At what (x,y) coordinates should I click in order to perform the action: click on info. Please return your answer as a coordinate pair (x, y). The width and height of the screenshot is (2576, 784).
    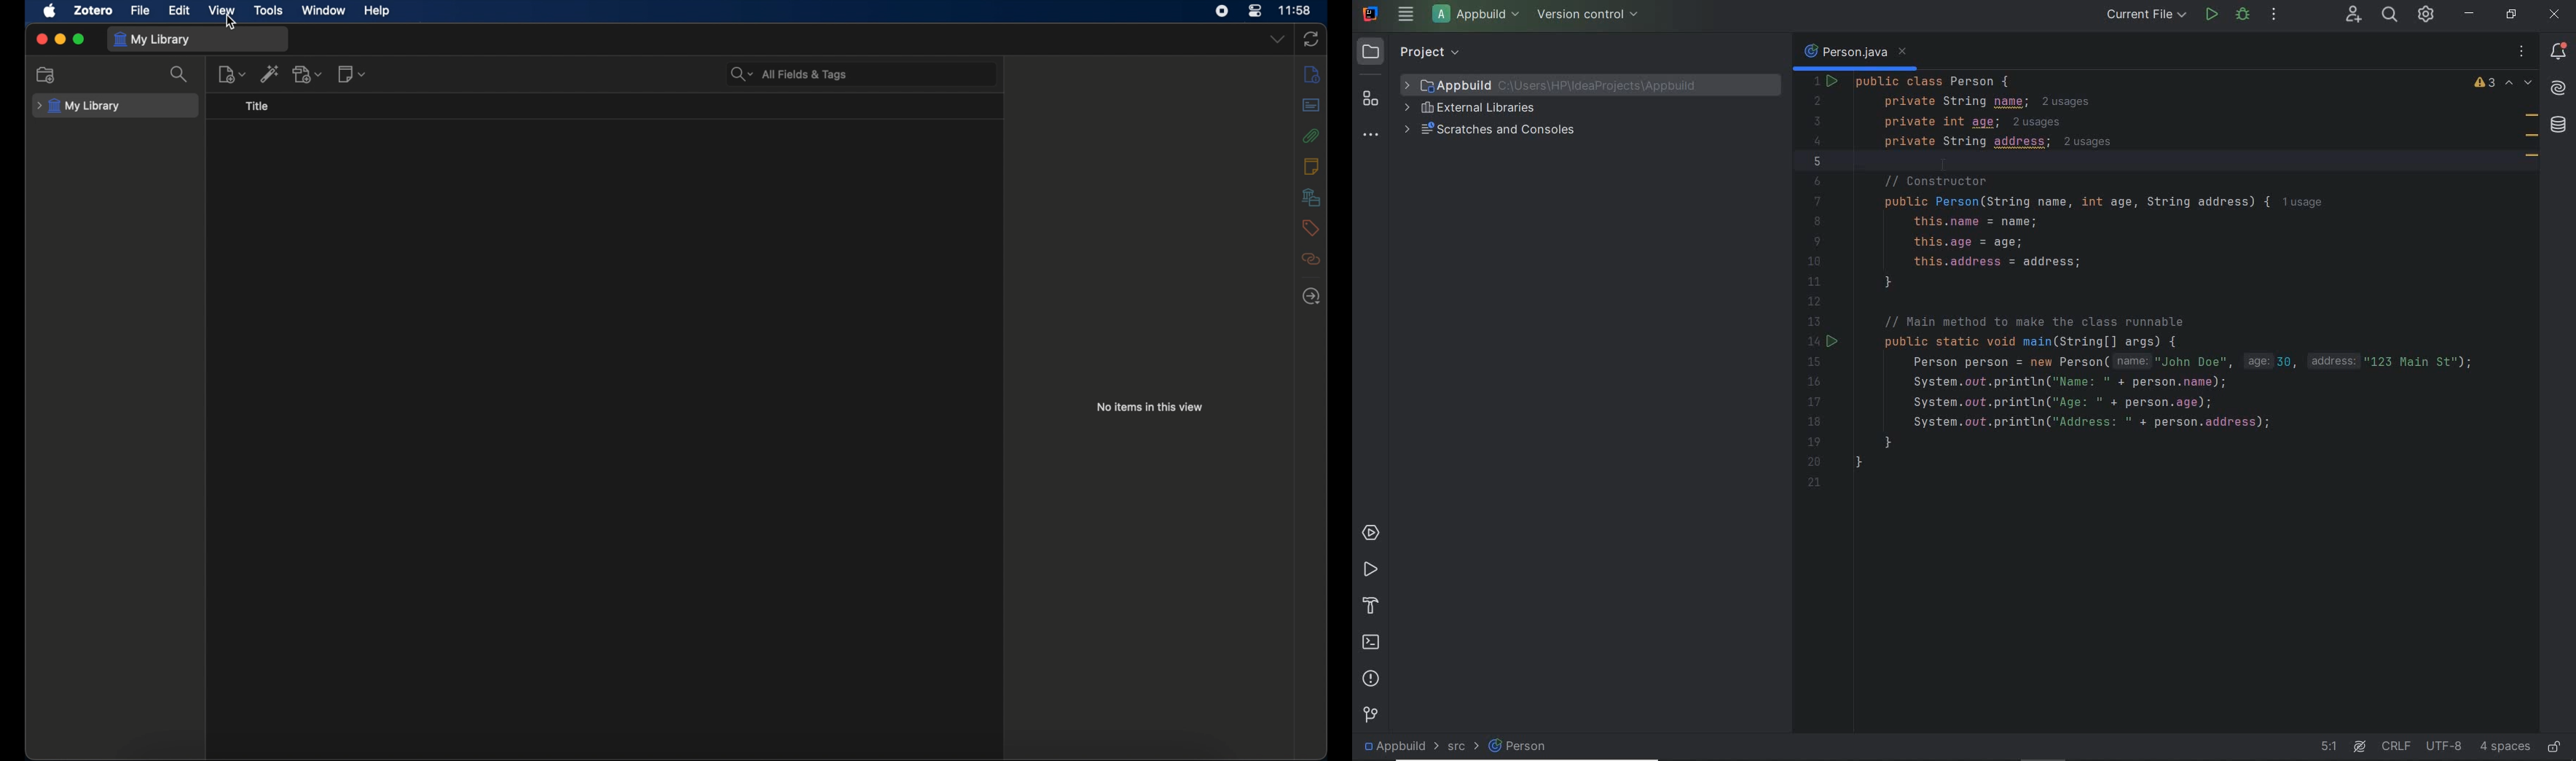
    Looking at the image, I should click on (1311, 75).